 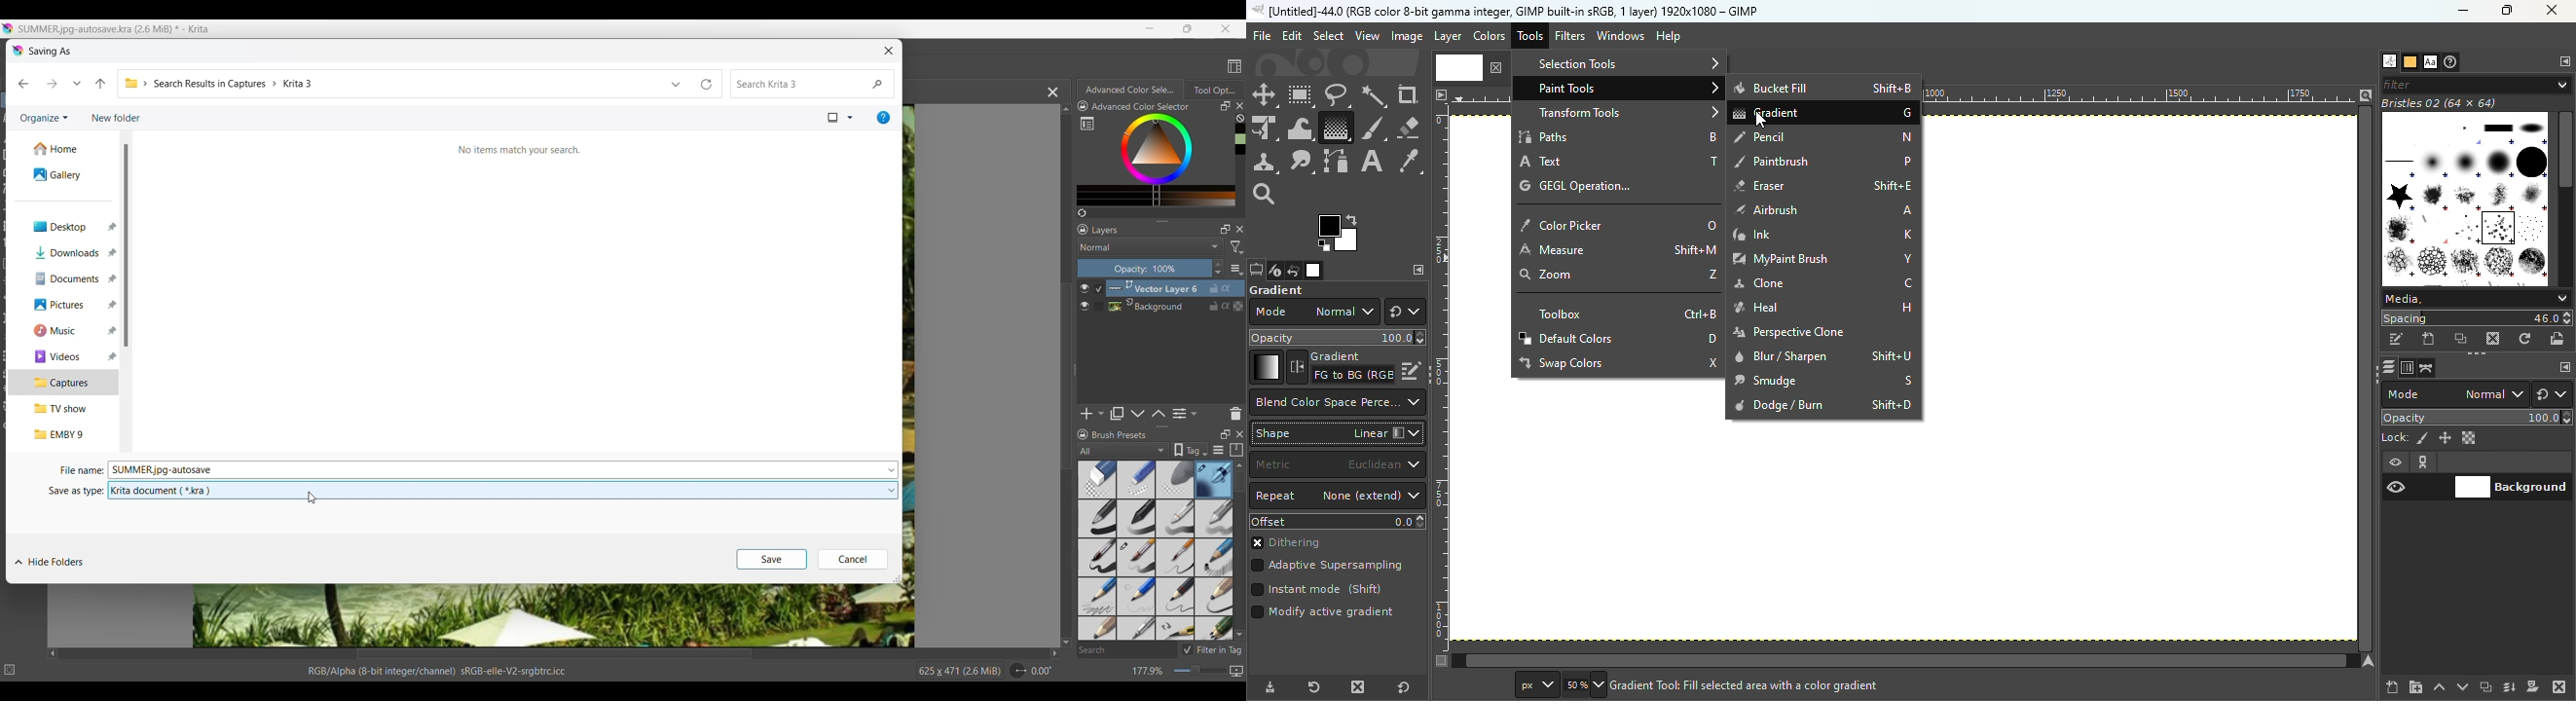 What do you see at coordinates (1225, 434) in the screenshot?
I see `Float panel` at bounding box center [1225, 434].